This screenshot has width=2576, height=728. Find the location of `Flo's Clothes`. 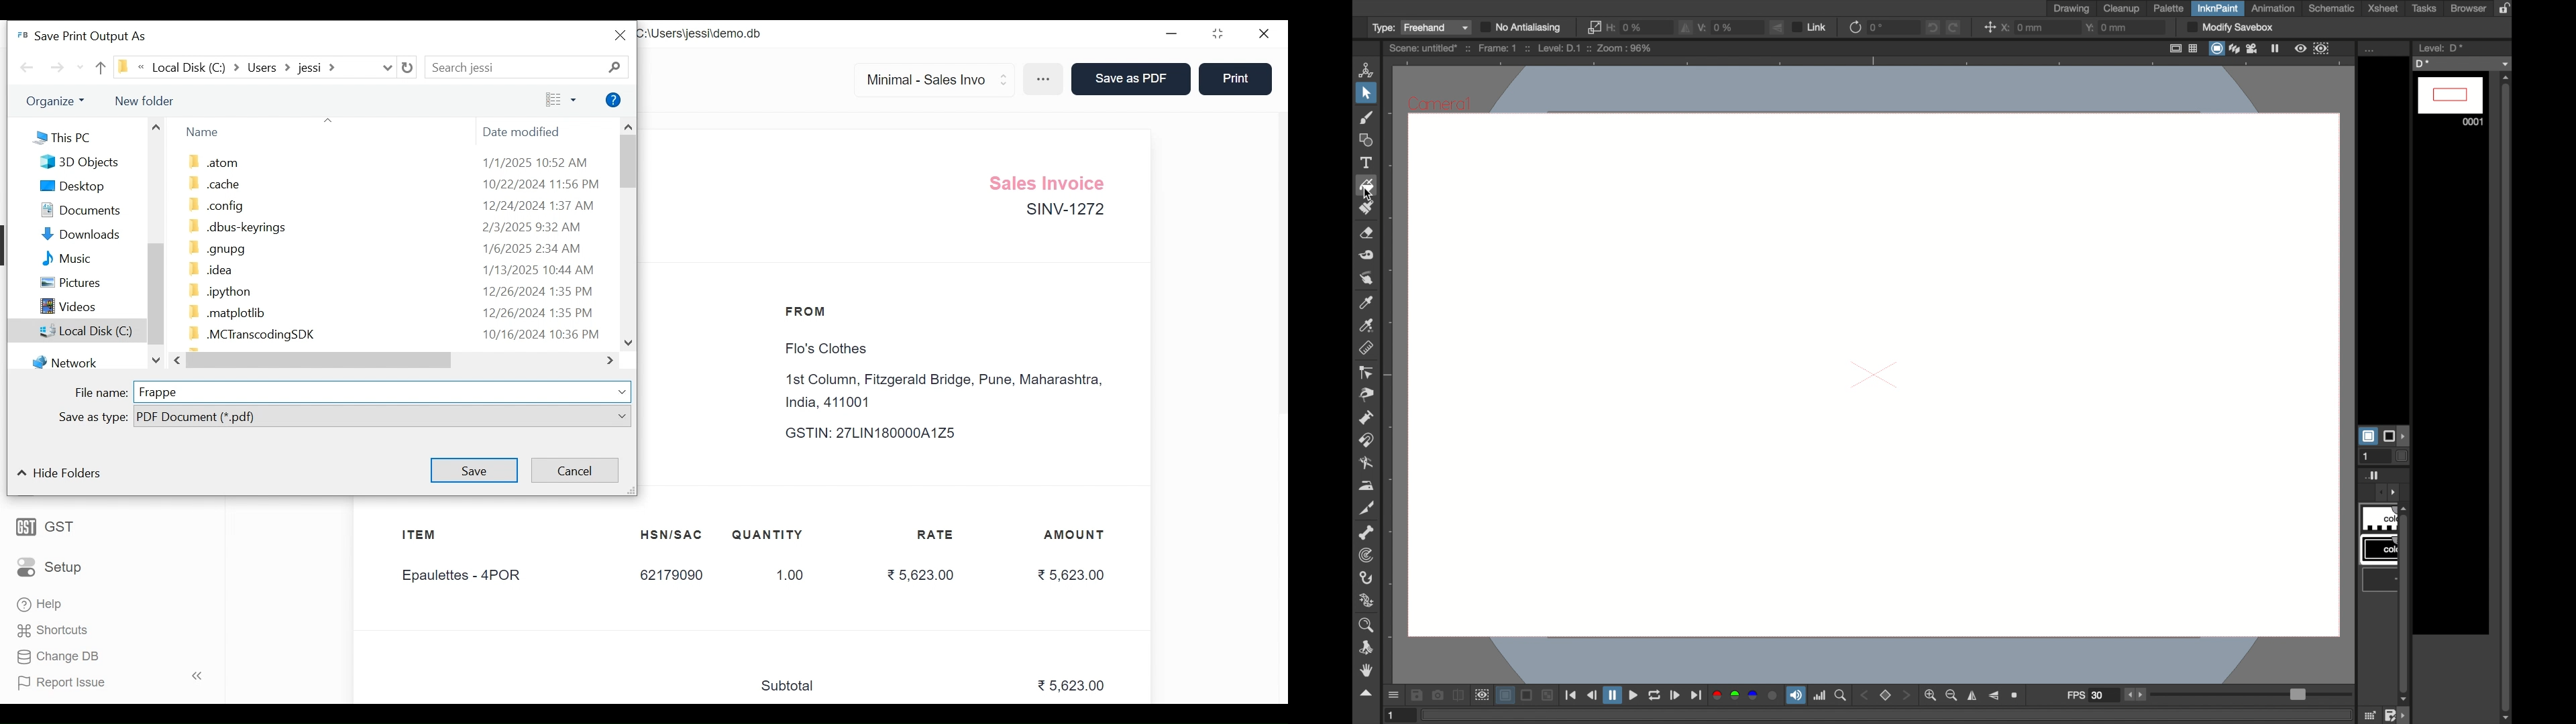

Flo's Clothes is located at coordinates (822, 349).